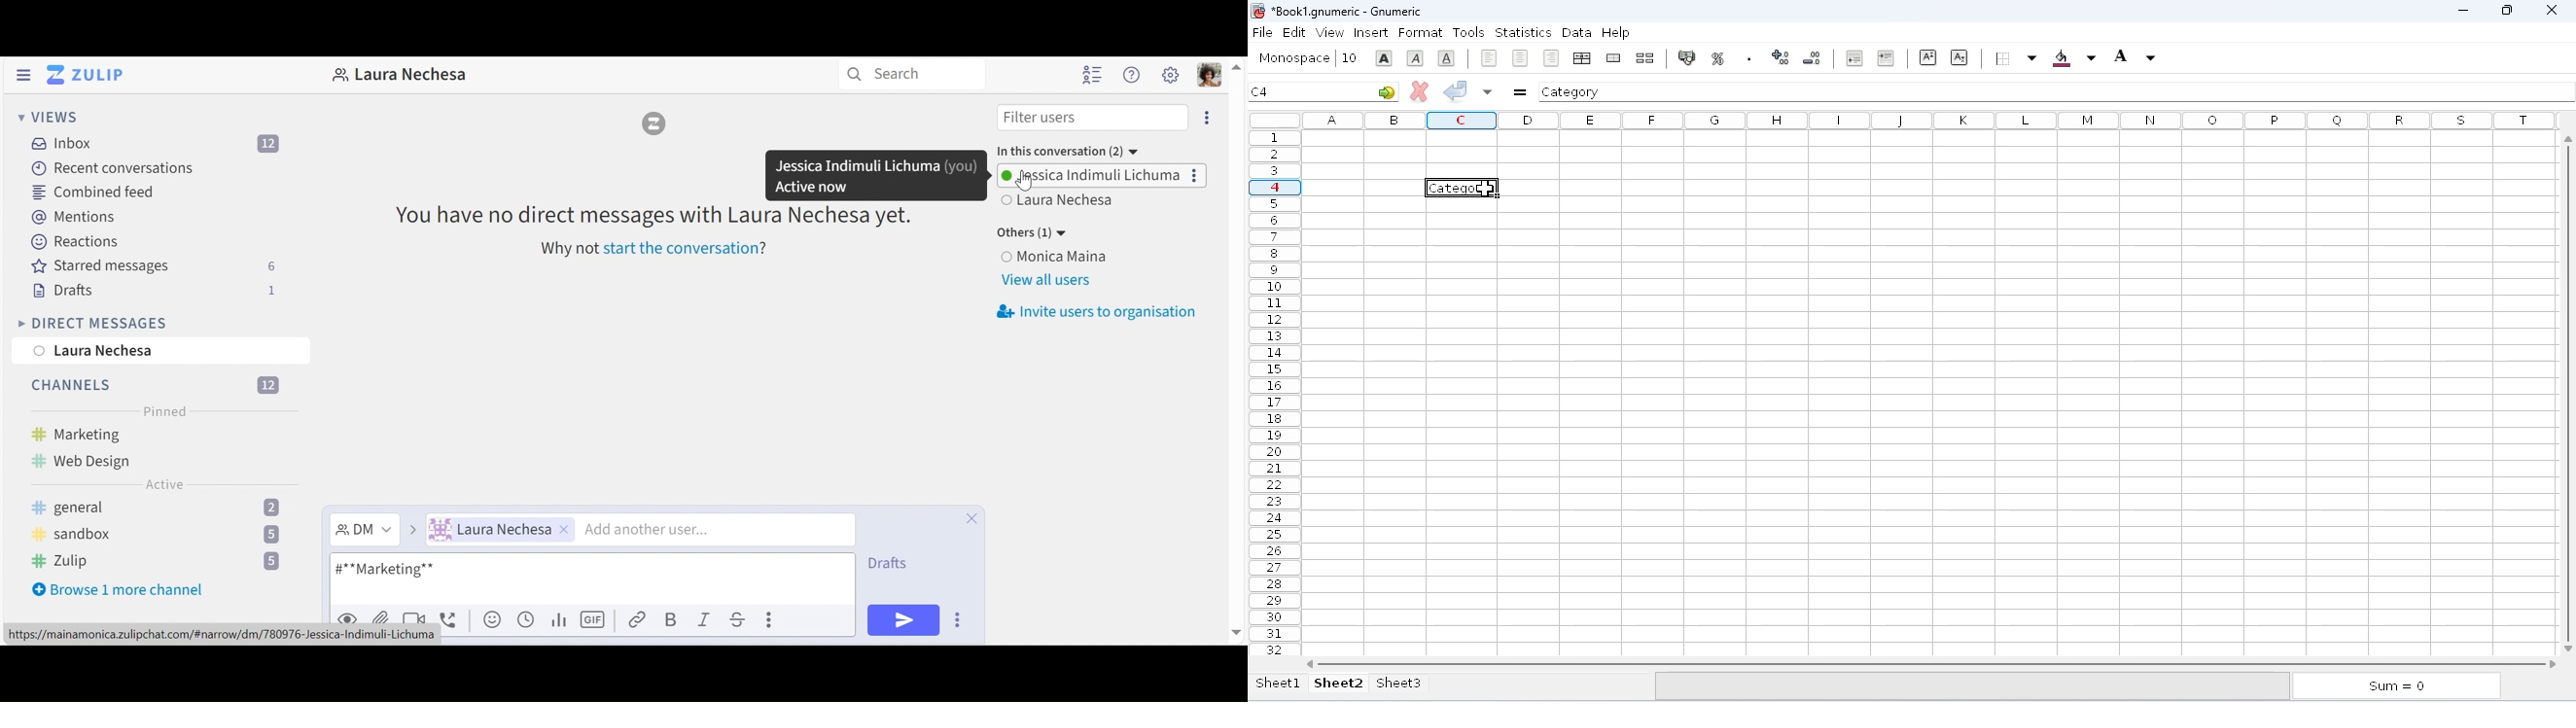 The height and width of the screenshot is (728, 2576). Describe the element at coordinates (1062, 202) in the screenshot. I see `user 2` at that location.